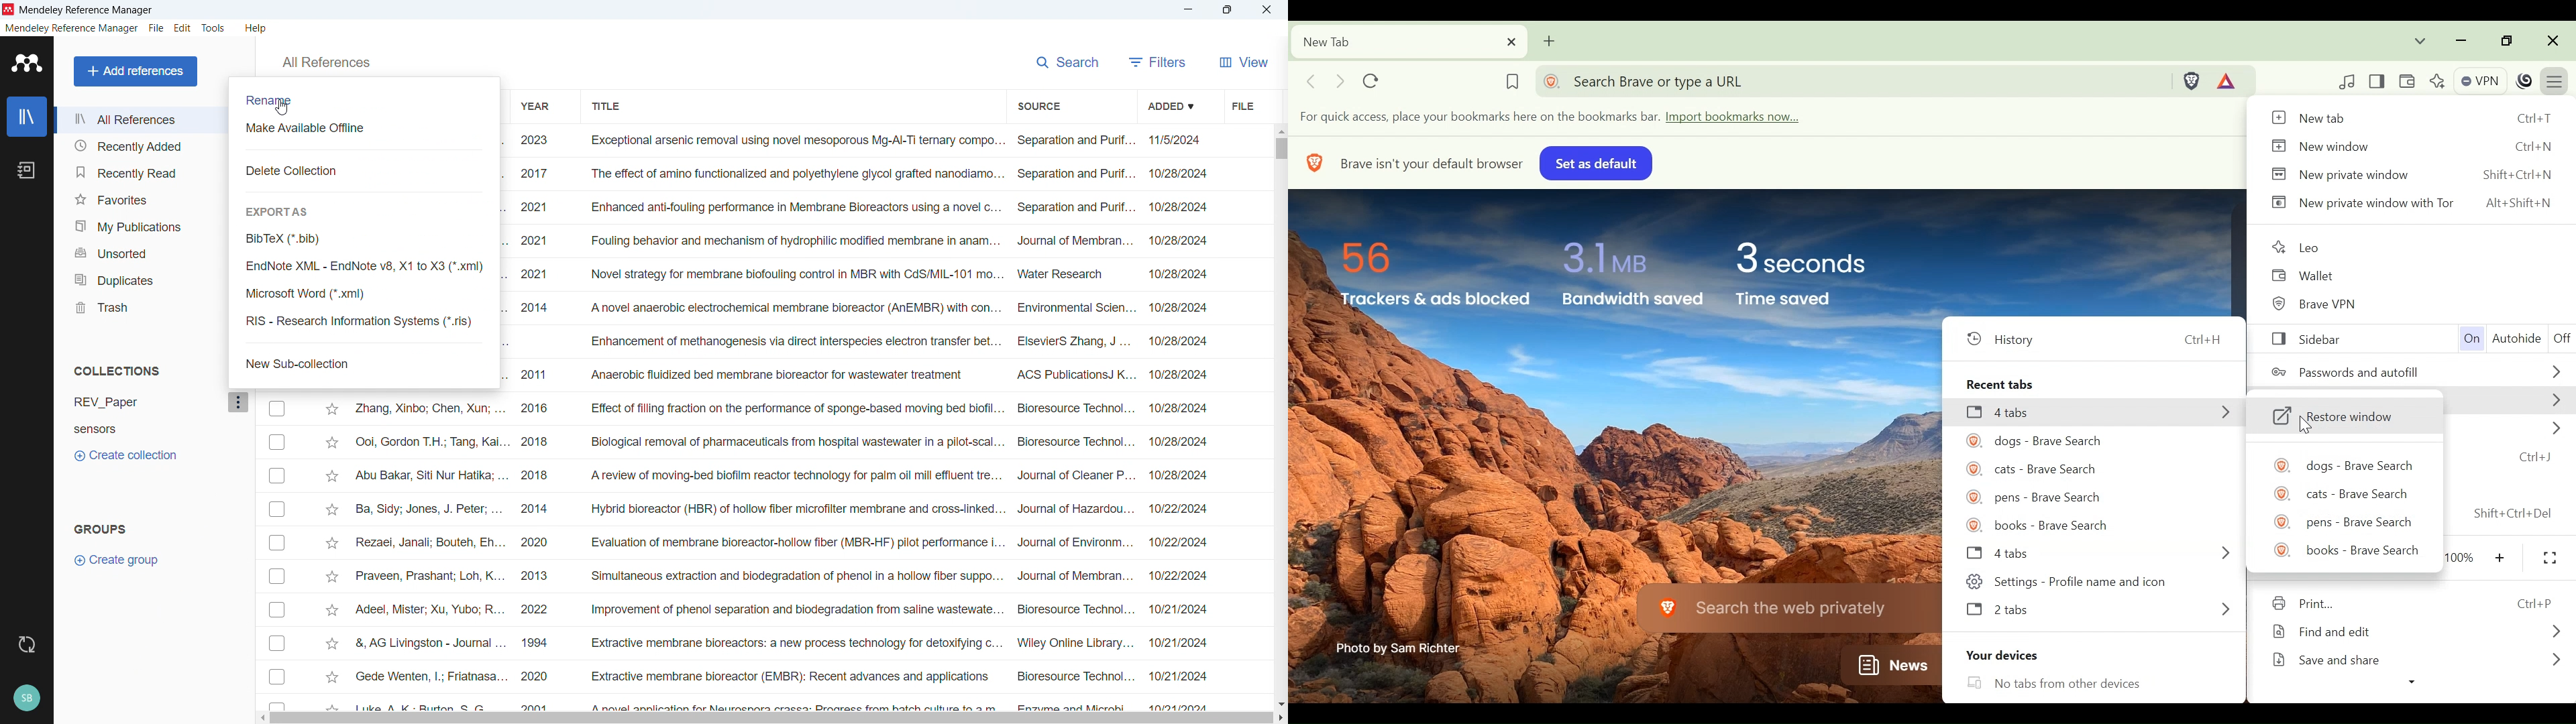 Image resolution: width=2576 pixels, height=728 pixels. What do you see at coordinates (276, 643) in the screenshot?
I see `Select respective publication` at bounding box center [276, 643].